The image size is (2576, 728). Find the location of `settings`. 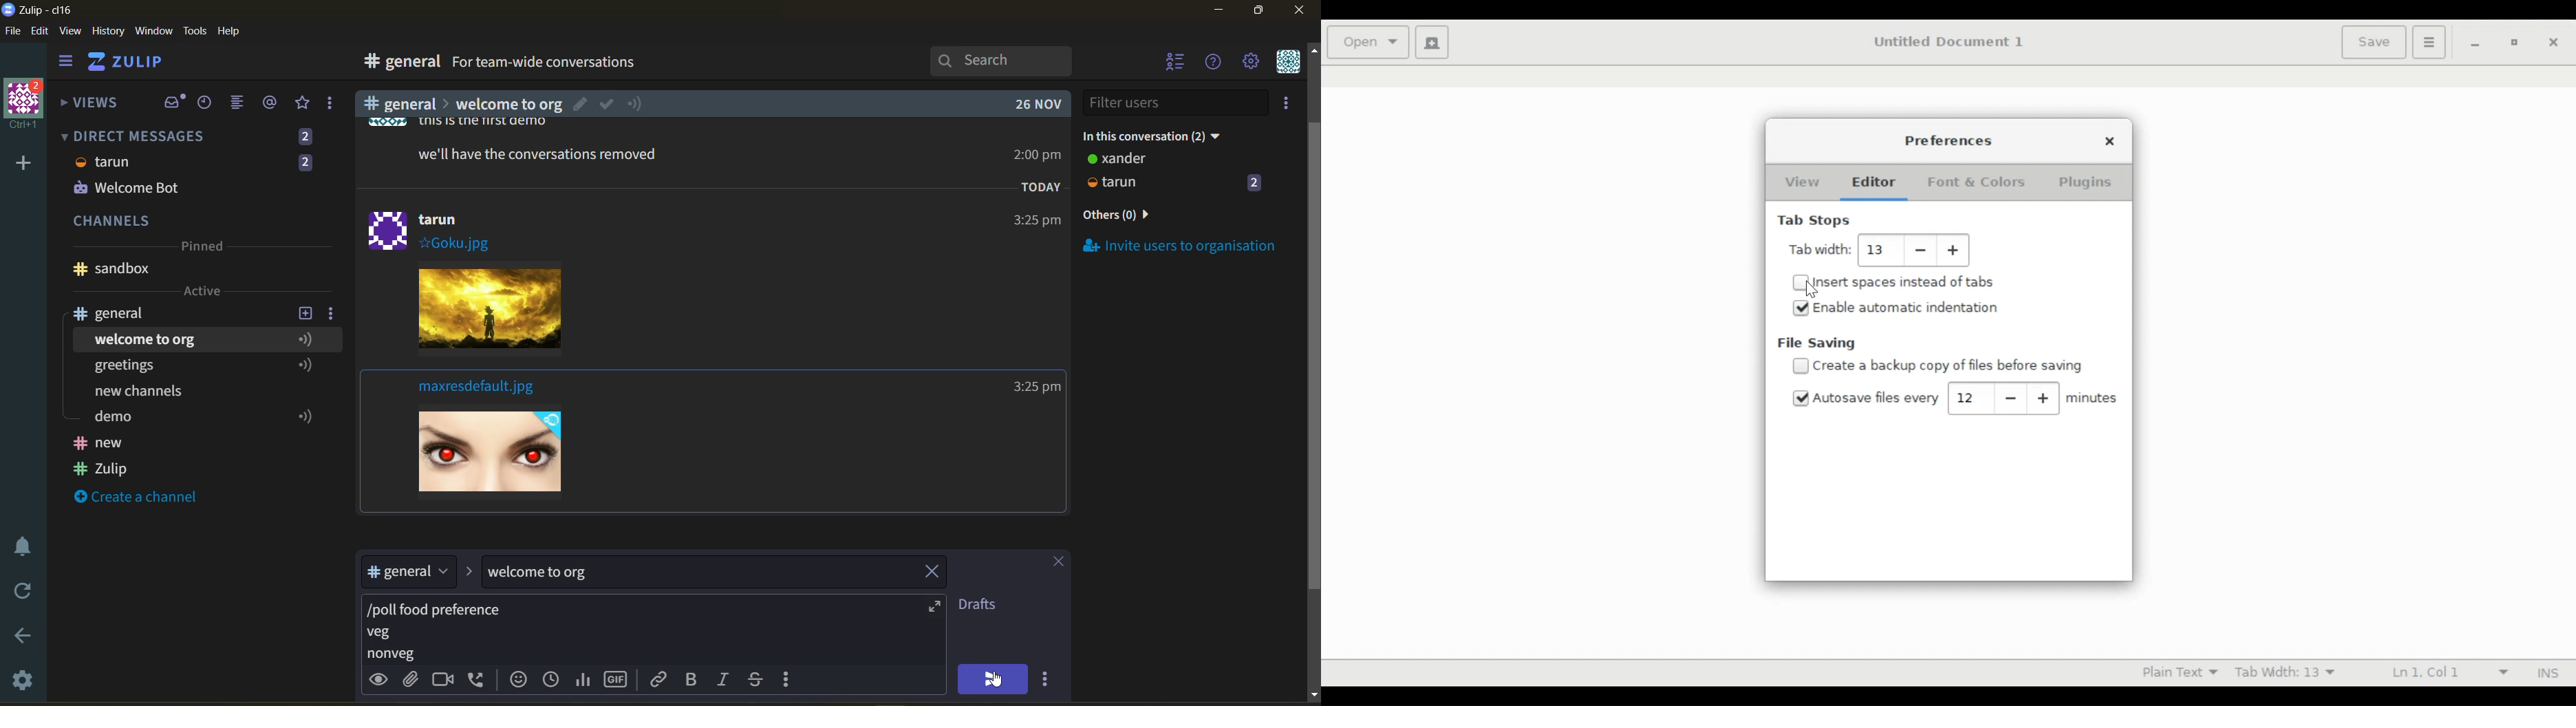

settings is located at coordinates (24, 683).